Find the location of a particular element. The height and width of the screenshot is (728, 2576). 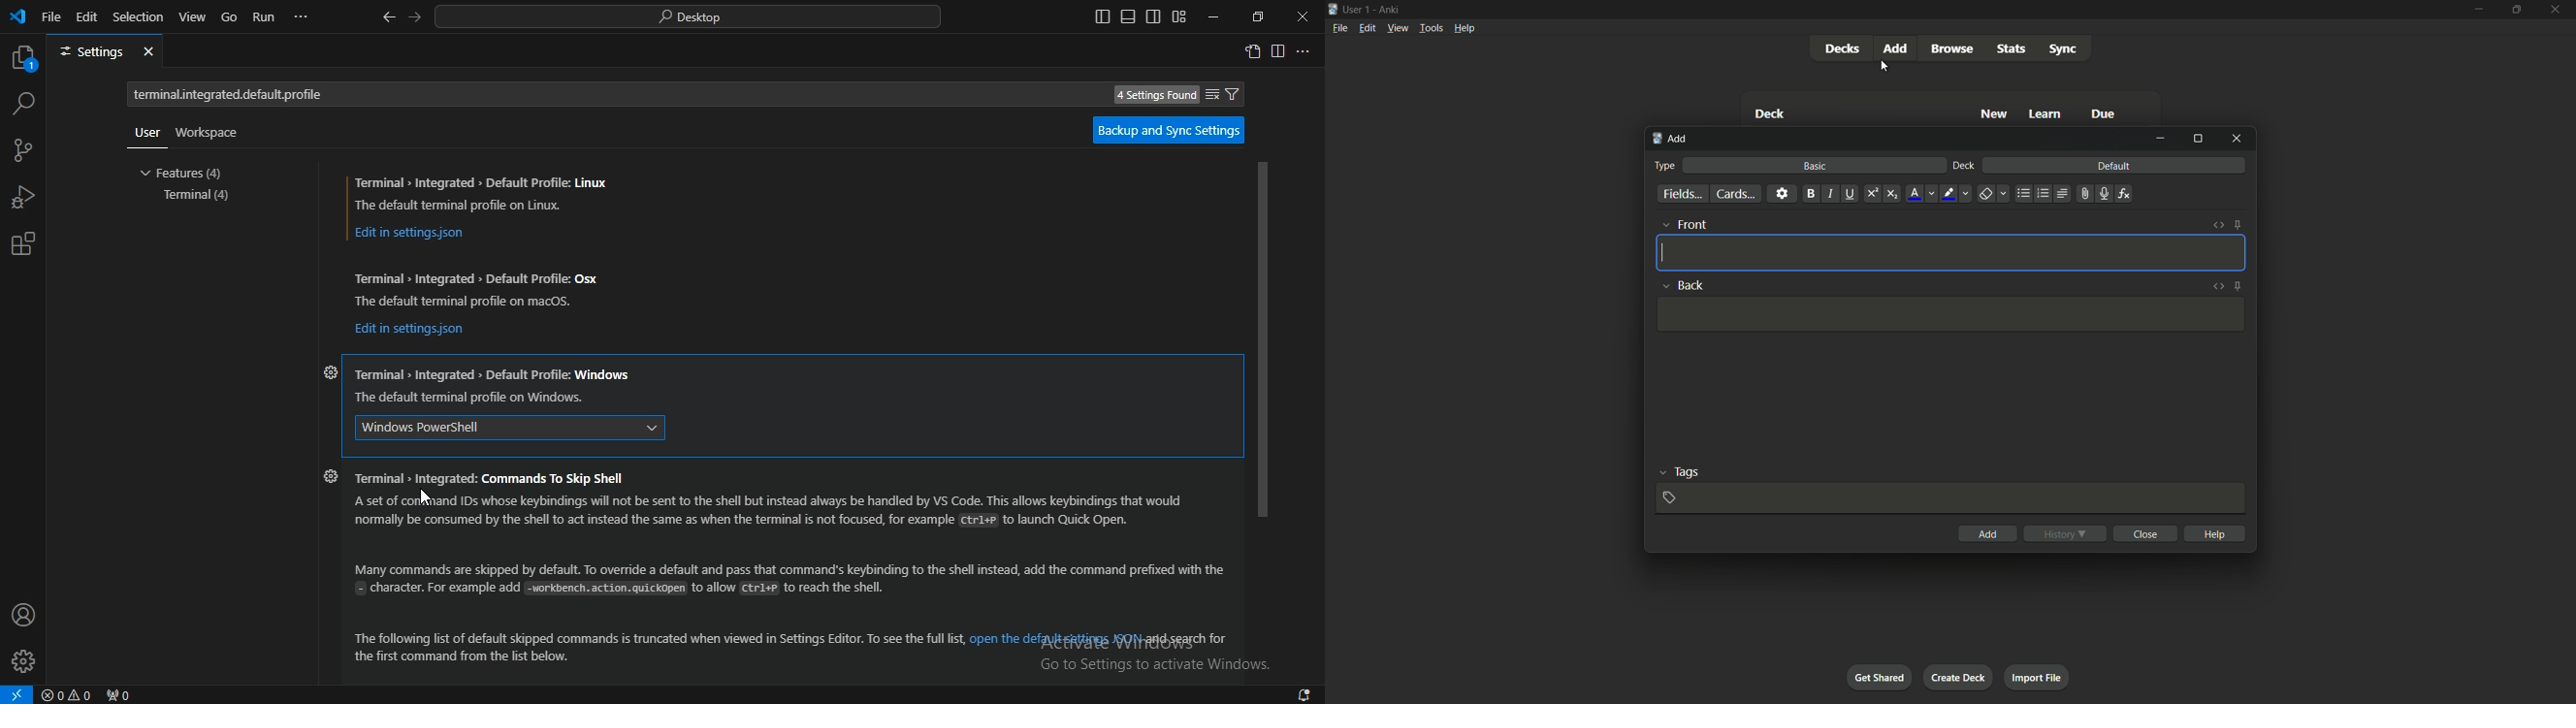

basic is located at coordinates (1816, 166).